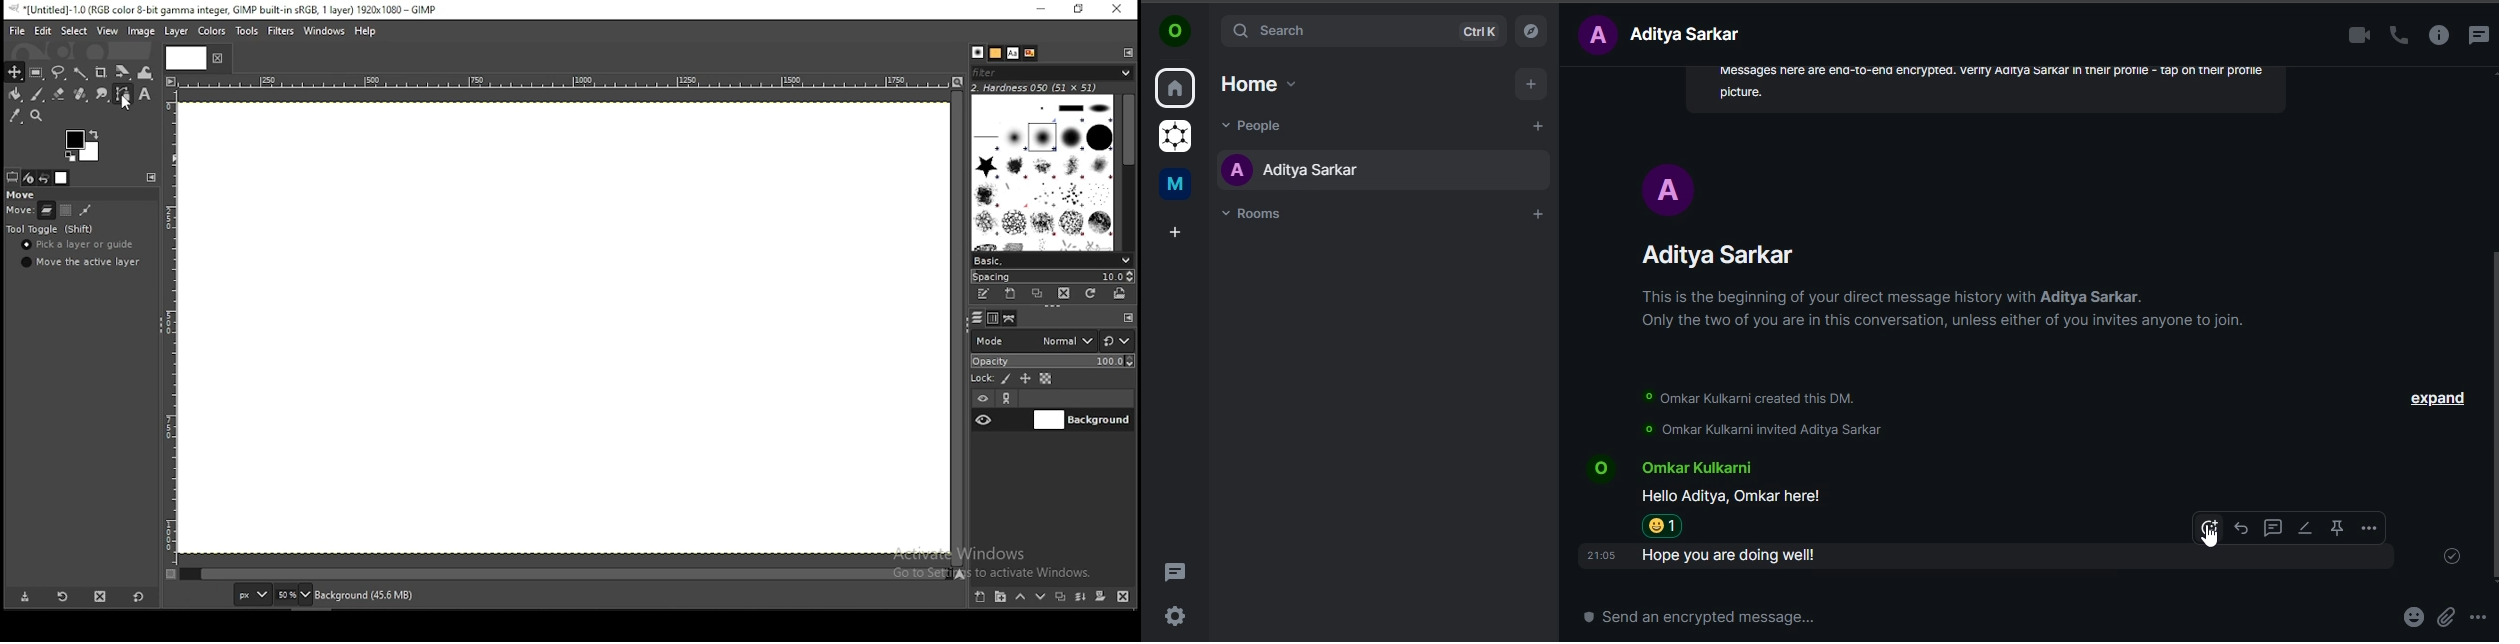 Image resolution: width=2520 pixels, height=644 pixels. What do you see at coordinates (2240, 526) in the screenshot?
I see `reply` at bounding box center [2240, 526].